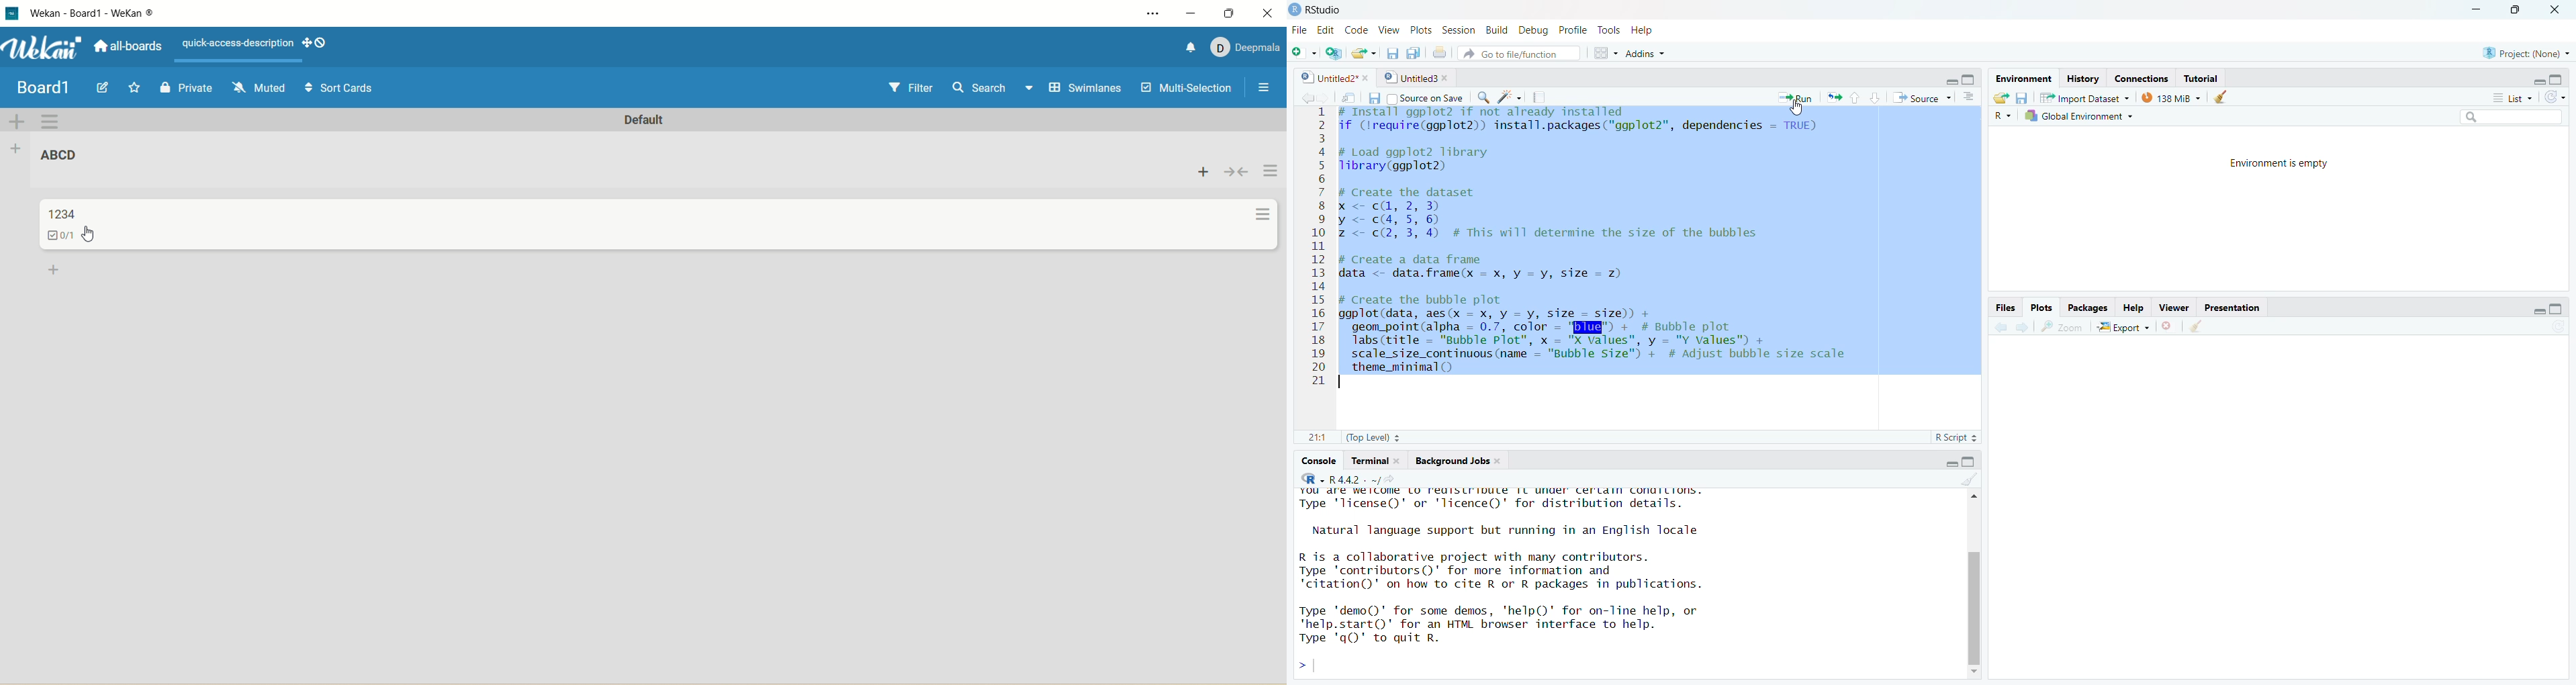  What do you see at coordinates (1365, 51) in the screenshot?
I see `New file` at bounding box center [1365, 51].